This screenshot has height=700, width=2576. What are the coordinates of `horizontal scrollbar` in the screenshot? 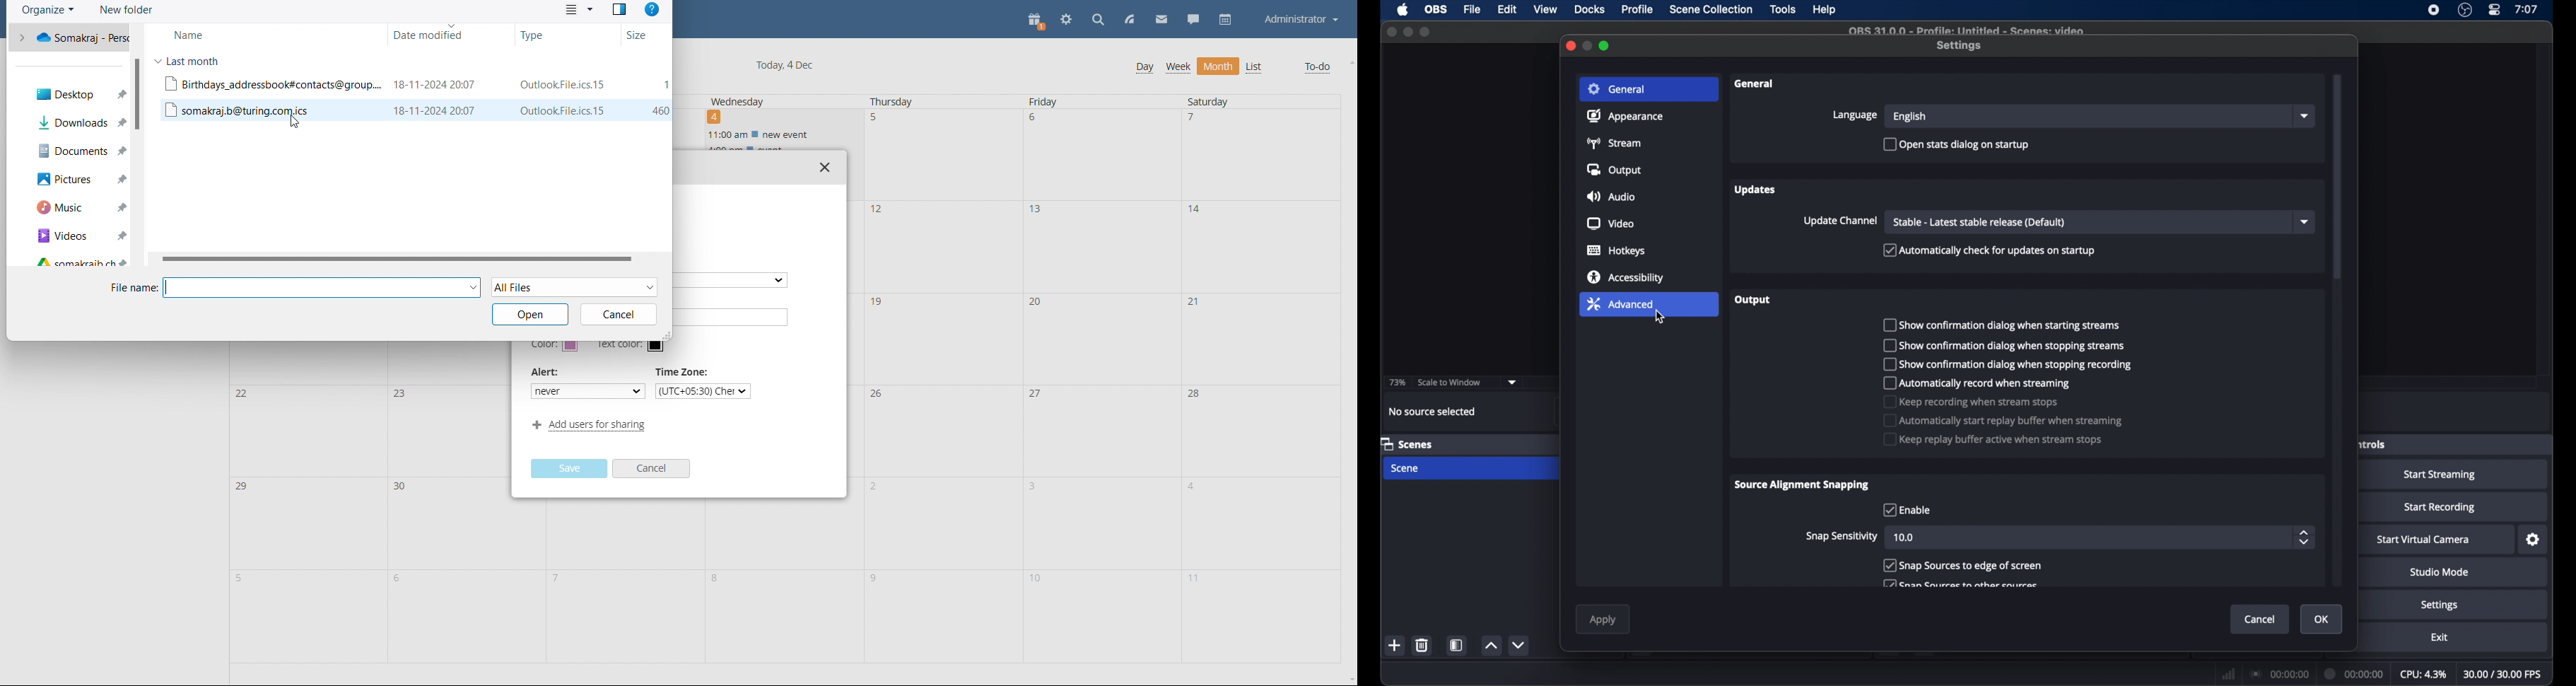 It's located at (394, 258).